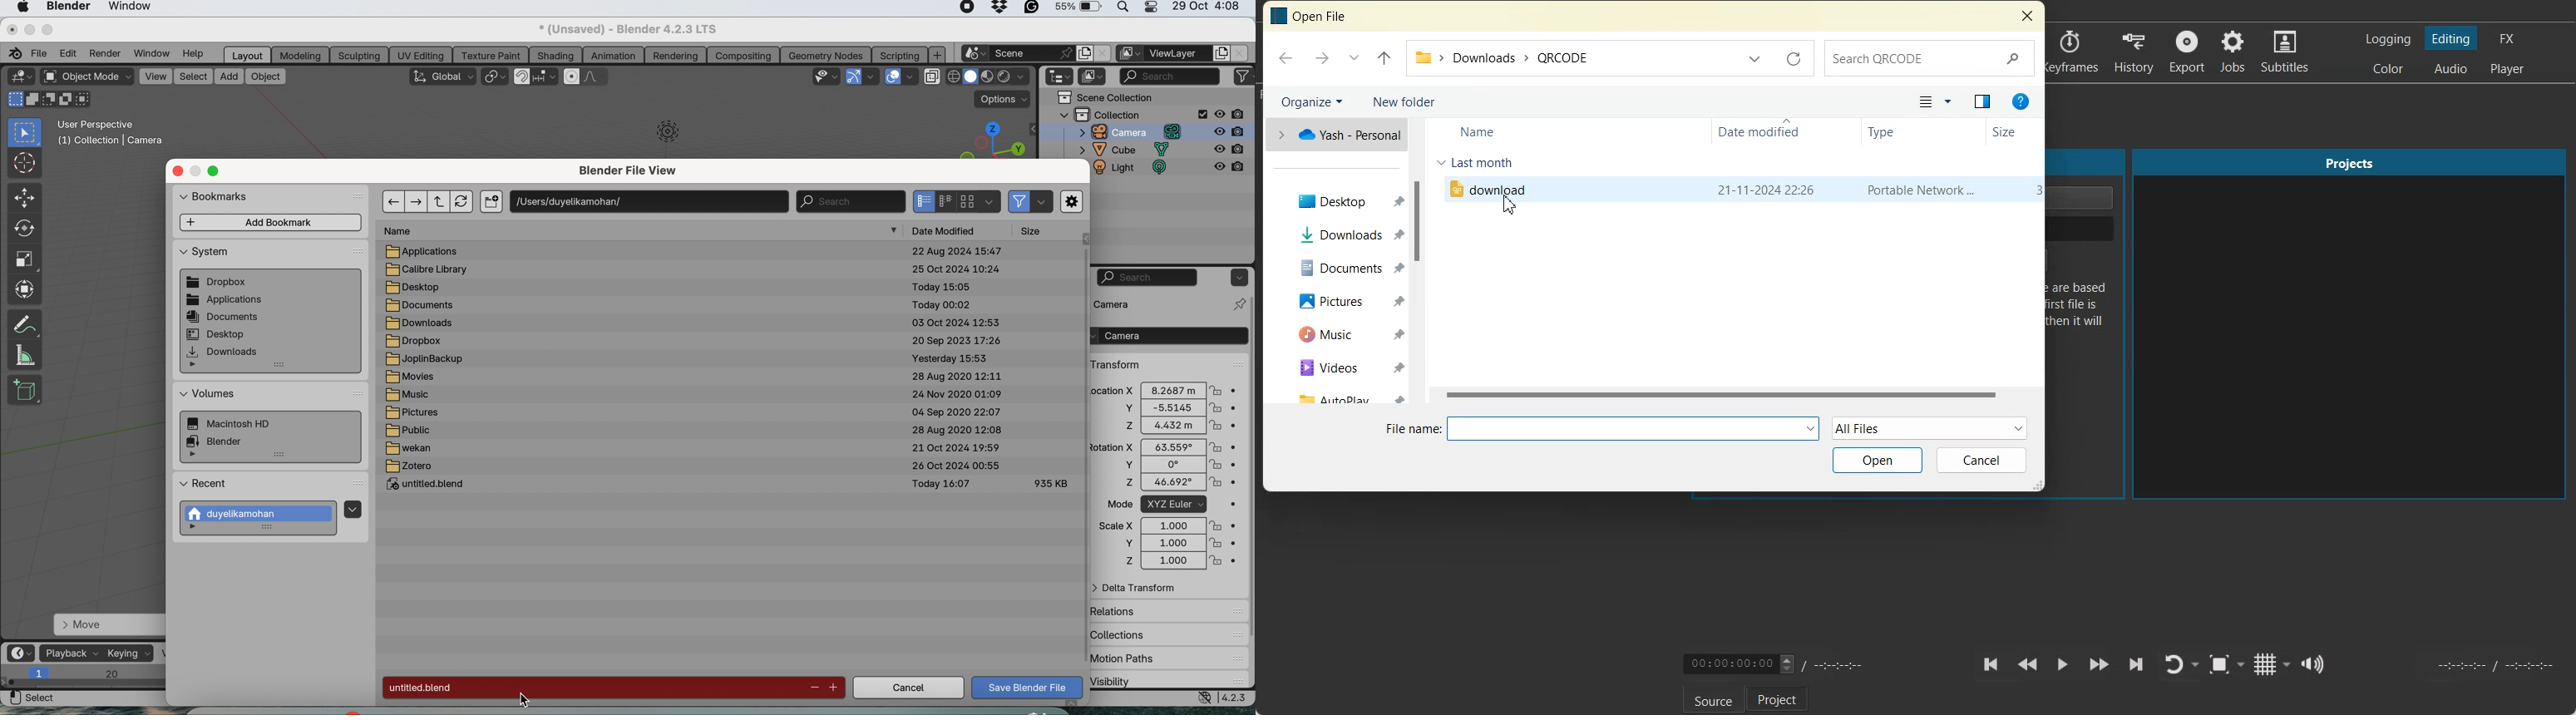 Image resolution: width=2576 pixels, height=728 pixels. Describe the element at coordinates (556, 55) in the screenshot. I see `shading` at that location.